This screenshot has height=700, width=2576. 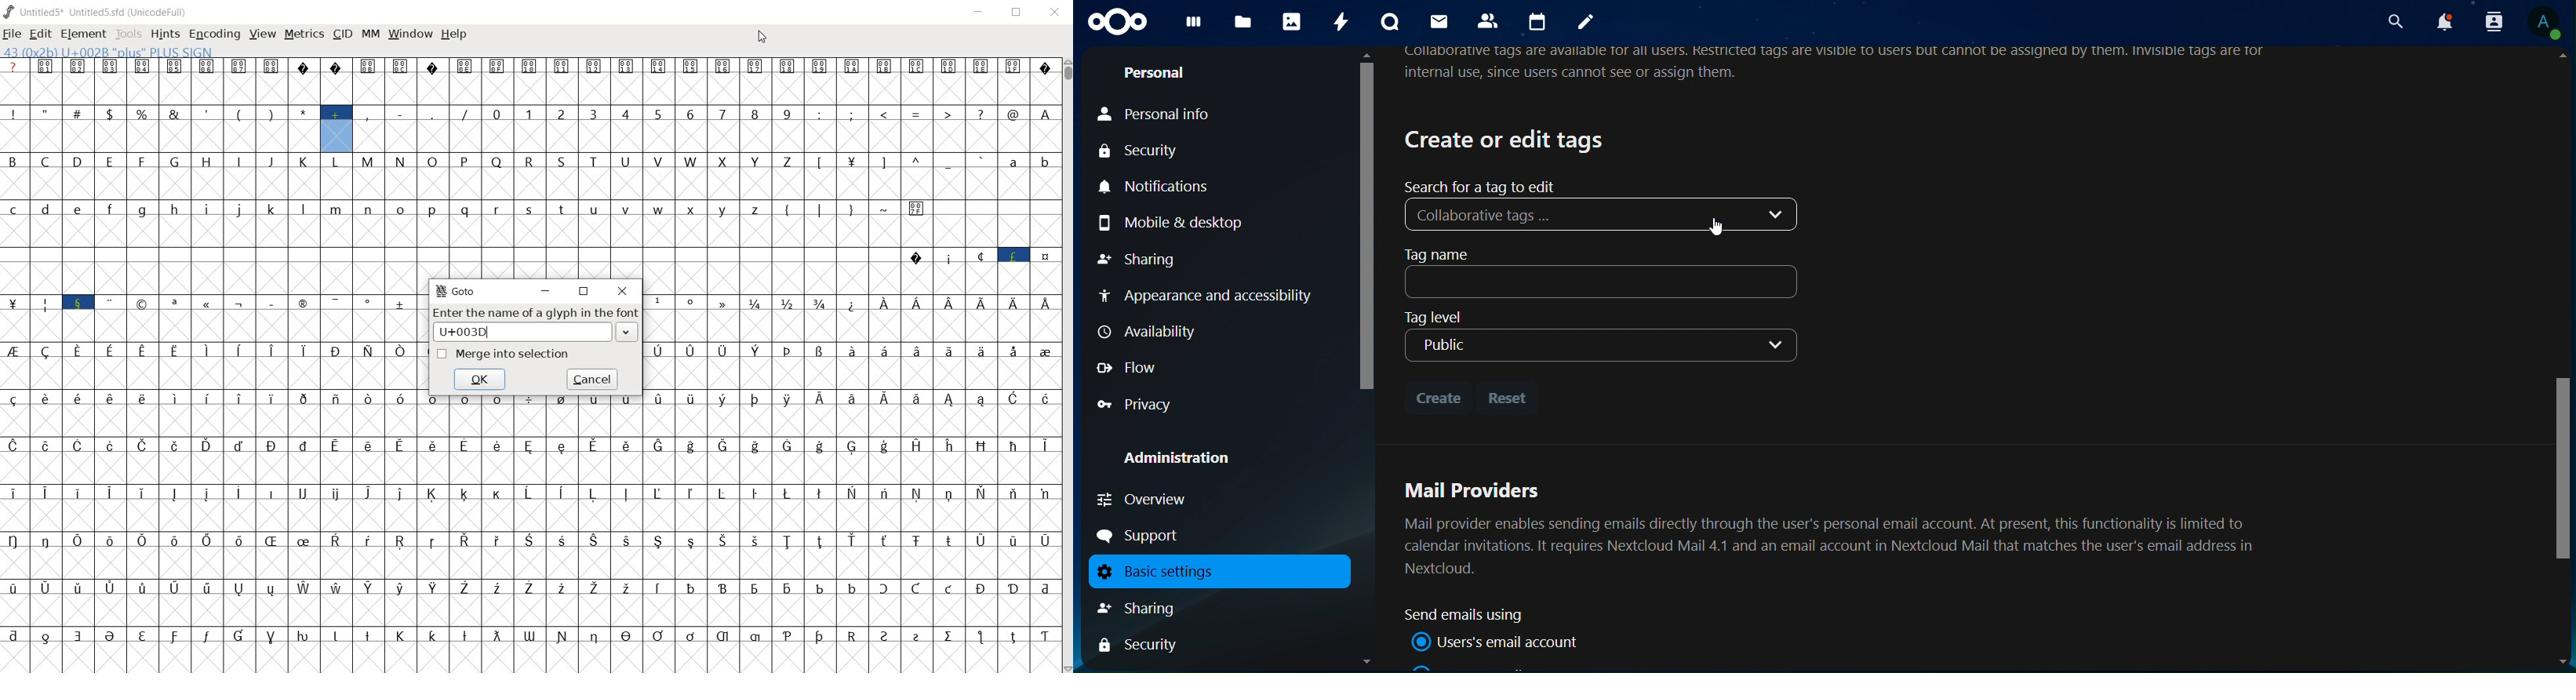 I want to click on Scrollbar, so click(x=1365, y=358).